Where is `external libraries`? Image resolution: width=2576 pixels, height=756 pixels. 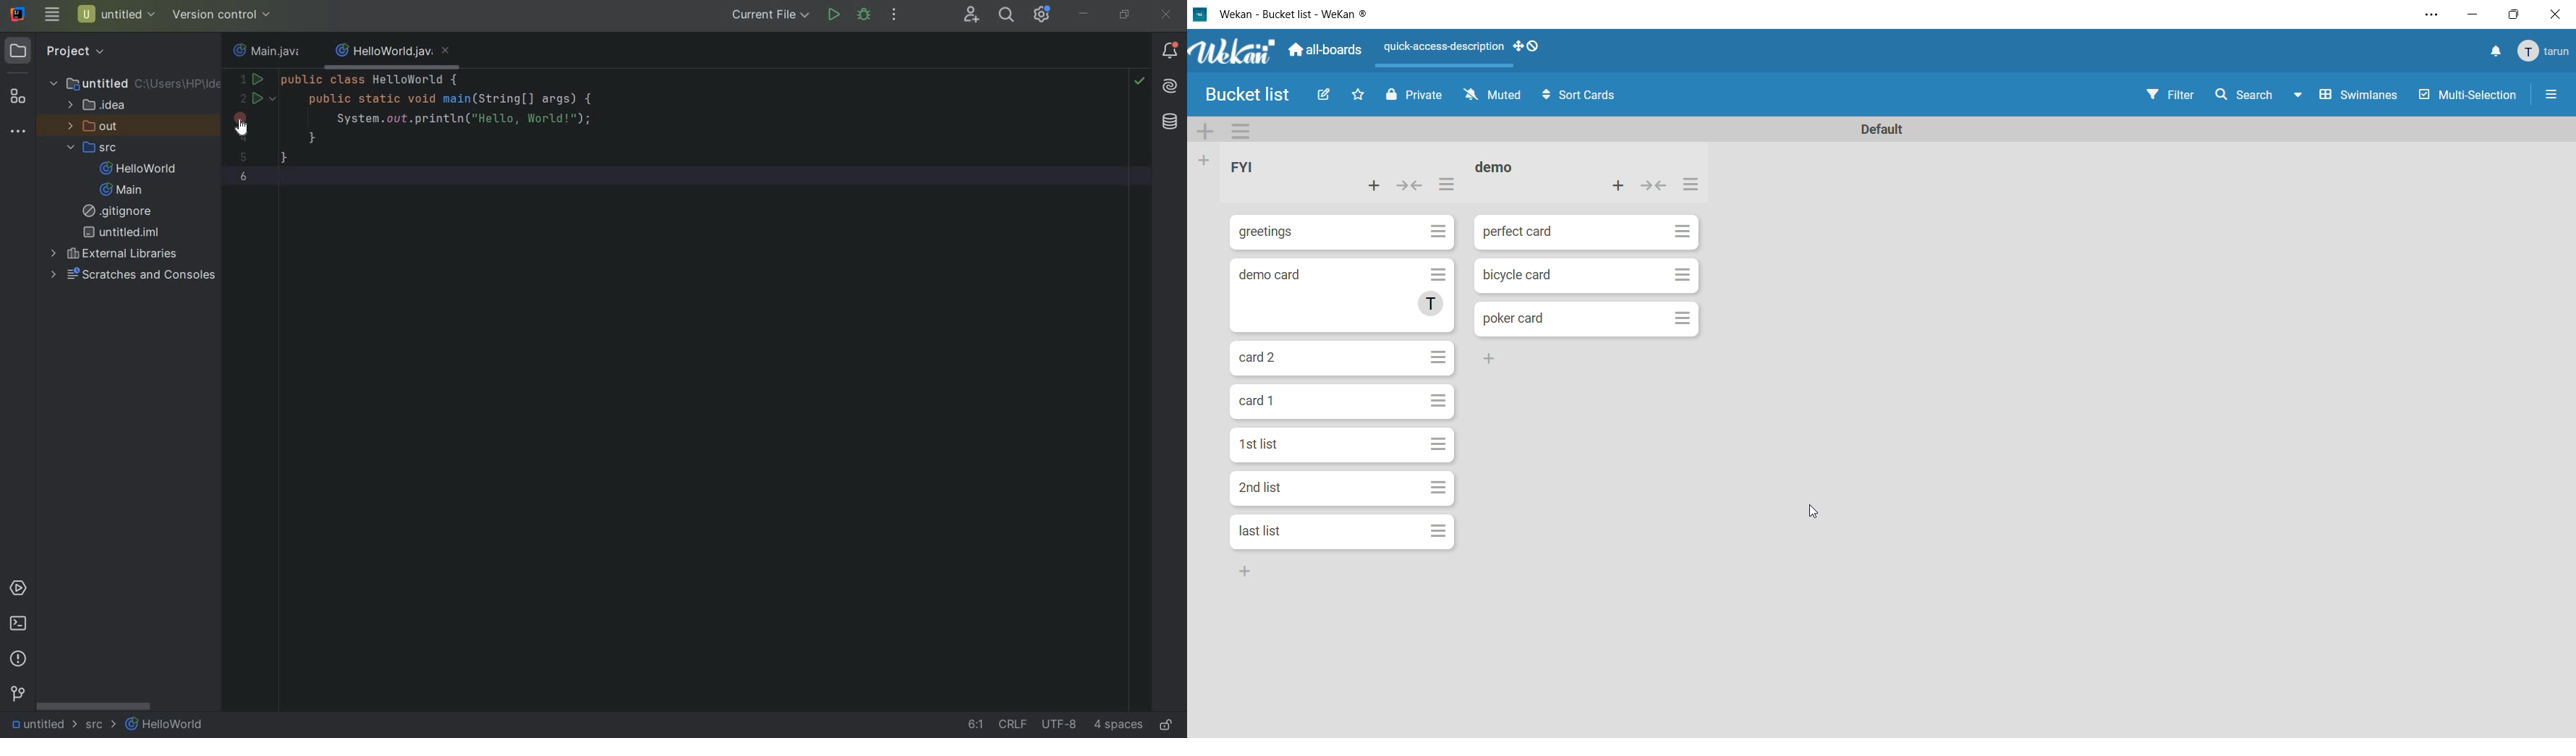 external libraries is located at coordinates (117, 254).